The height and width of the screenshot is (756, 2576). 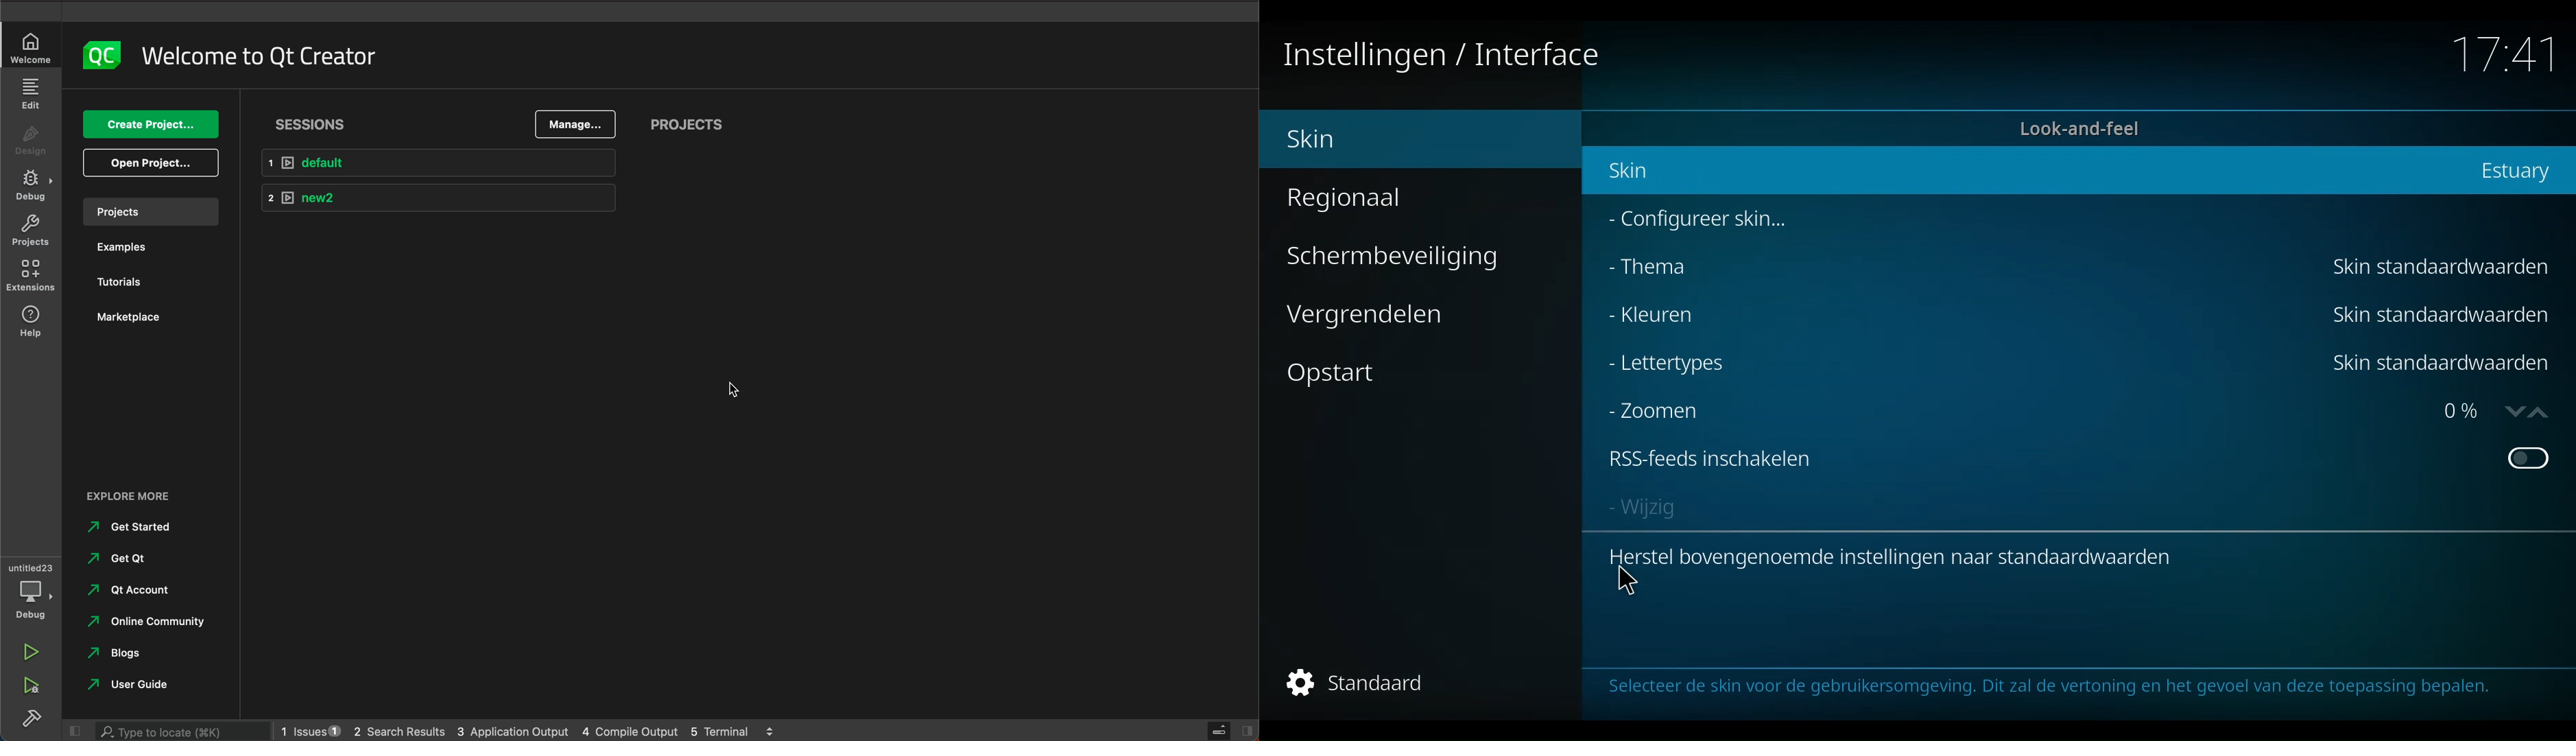 What do you see at coordinates (1645, 266) in the screenshot?
I see `Thema` at bounding box center [1645, 266].